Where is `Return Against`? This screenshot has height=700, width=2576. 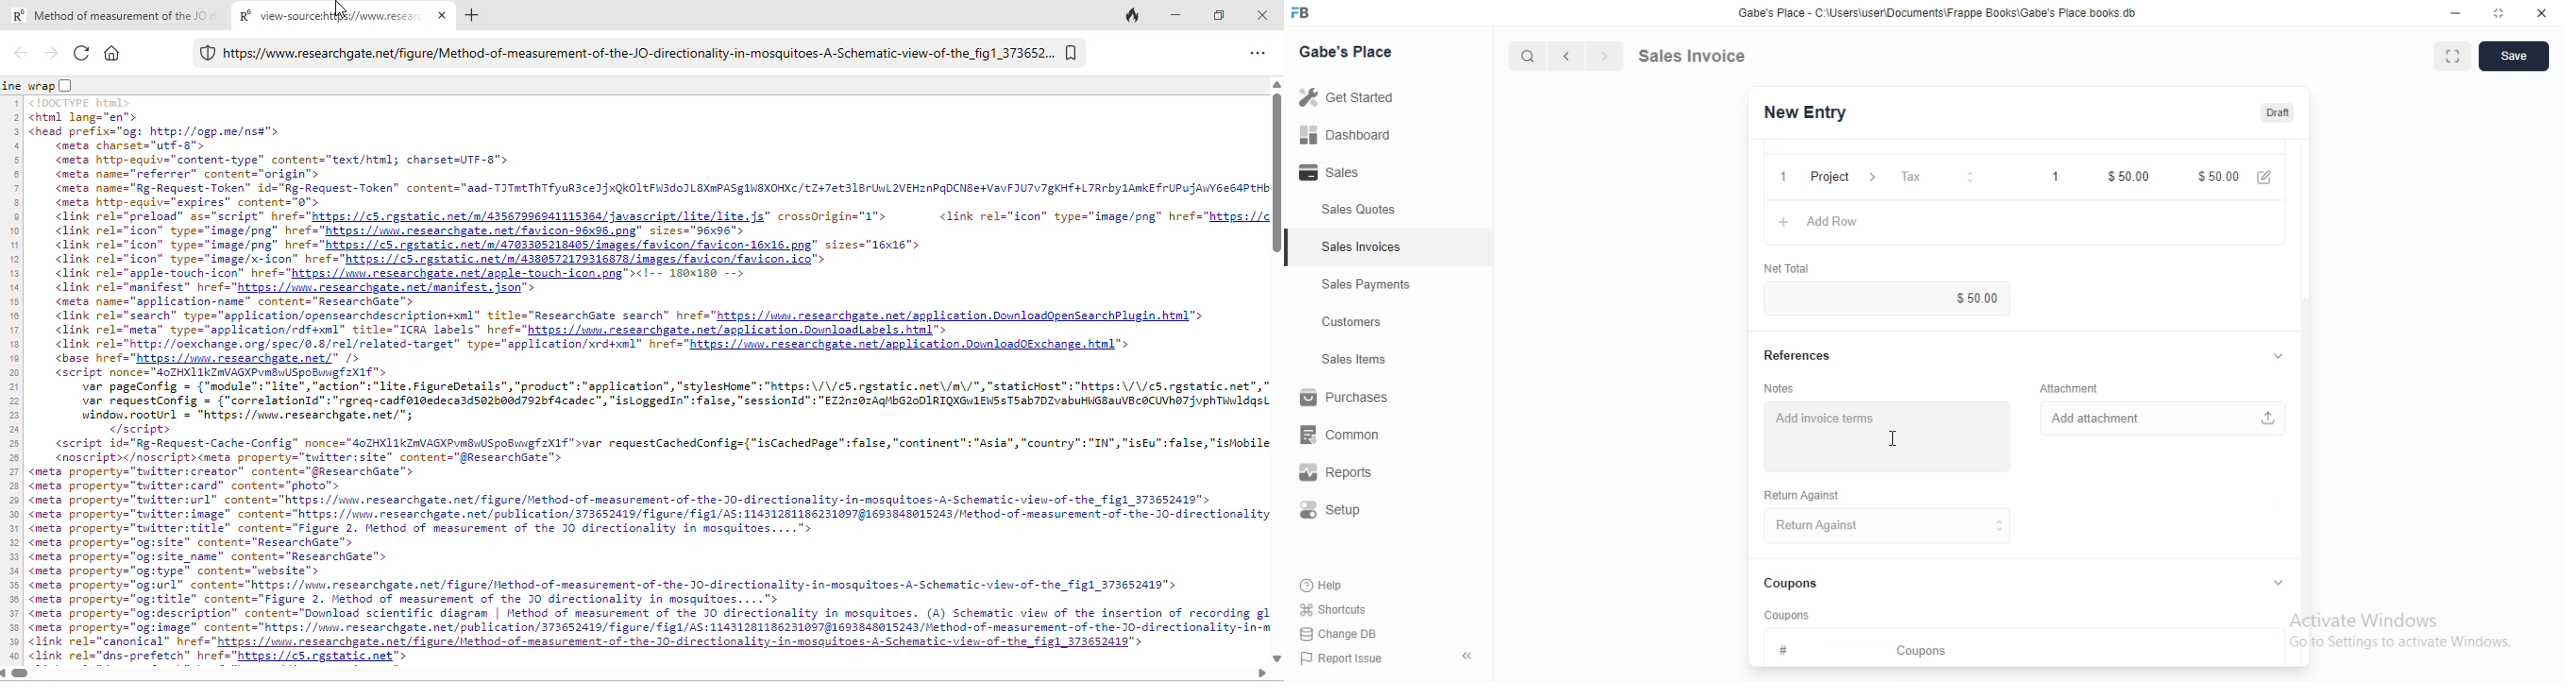
Return Against is located at coordinates (1807, 495).